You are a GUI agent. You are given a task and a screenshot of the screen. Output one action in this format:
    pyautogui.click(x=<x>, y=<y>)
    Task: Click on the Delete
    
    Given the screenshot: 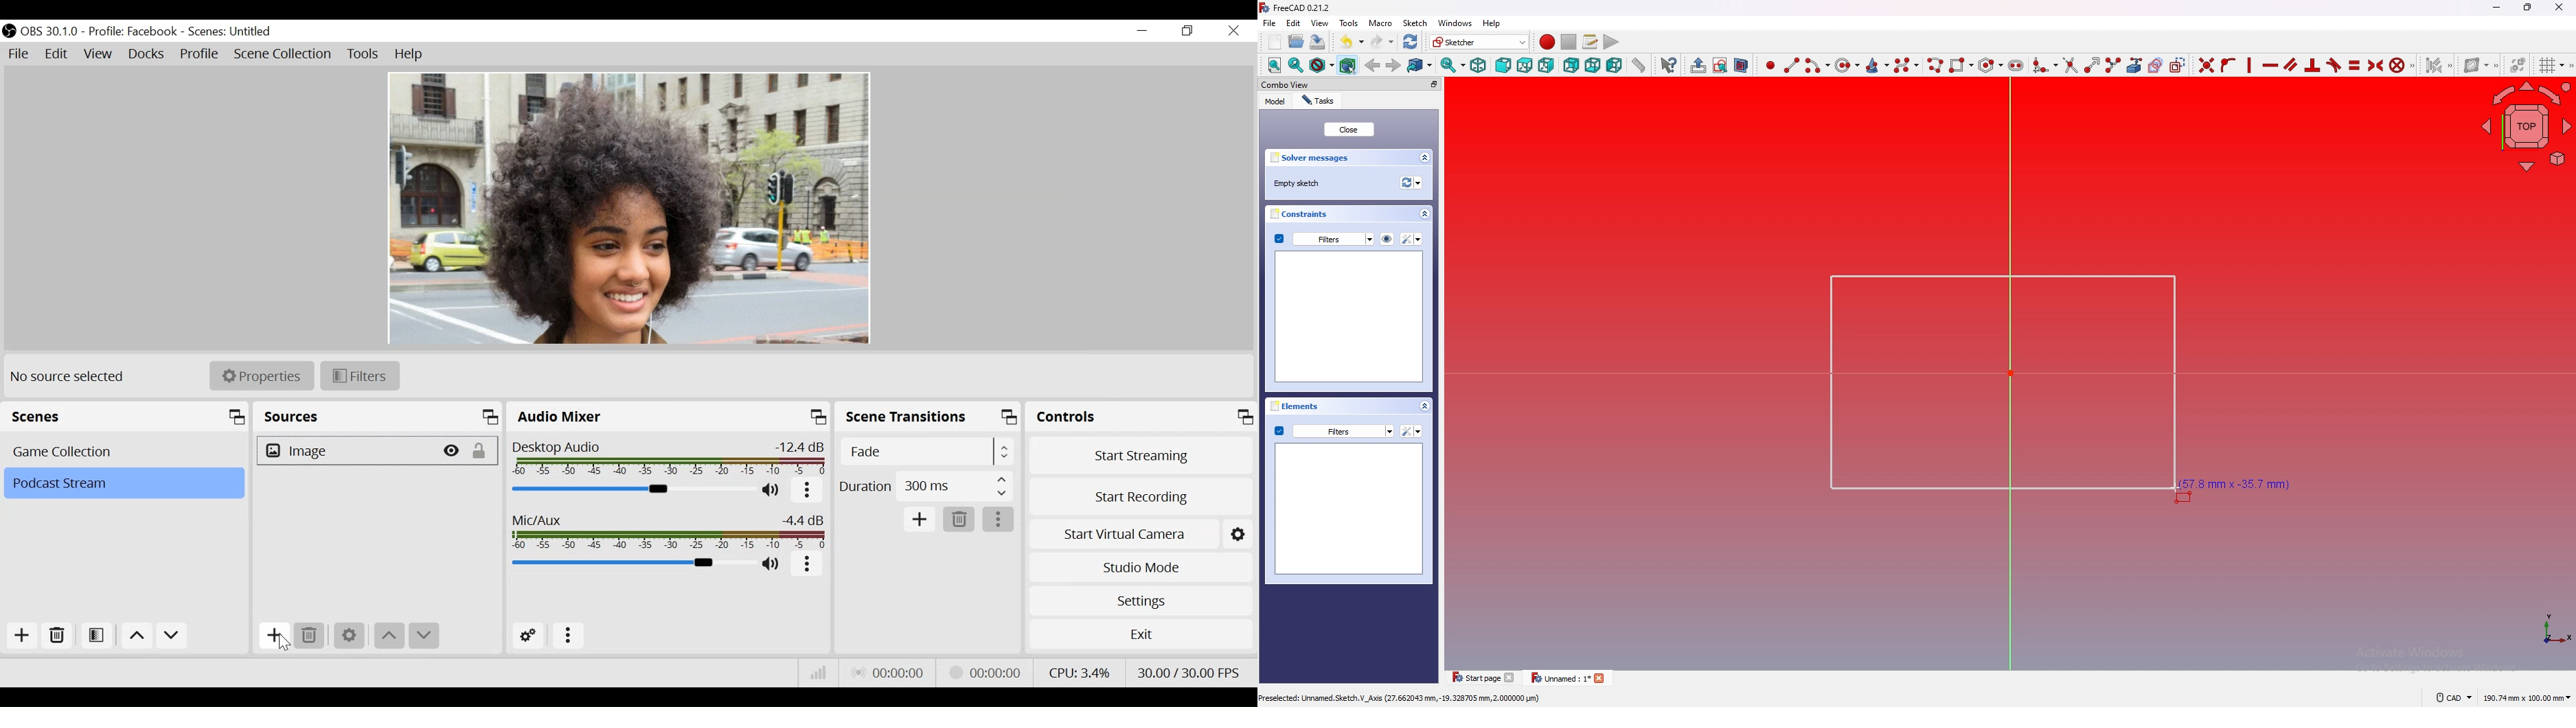 What is the action you would take?
    pyautogui.click(x=311, y=636)
    